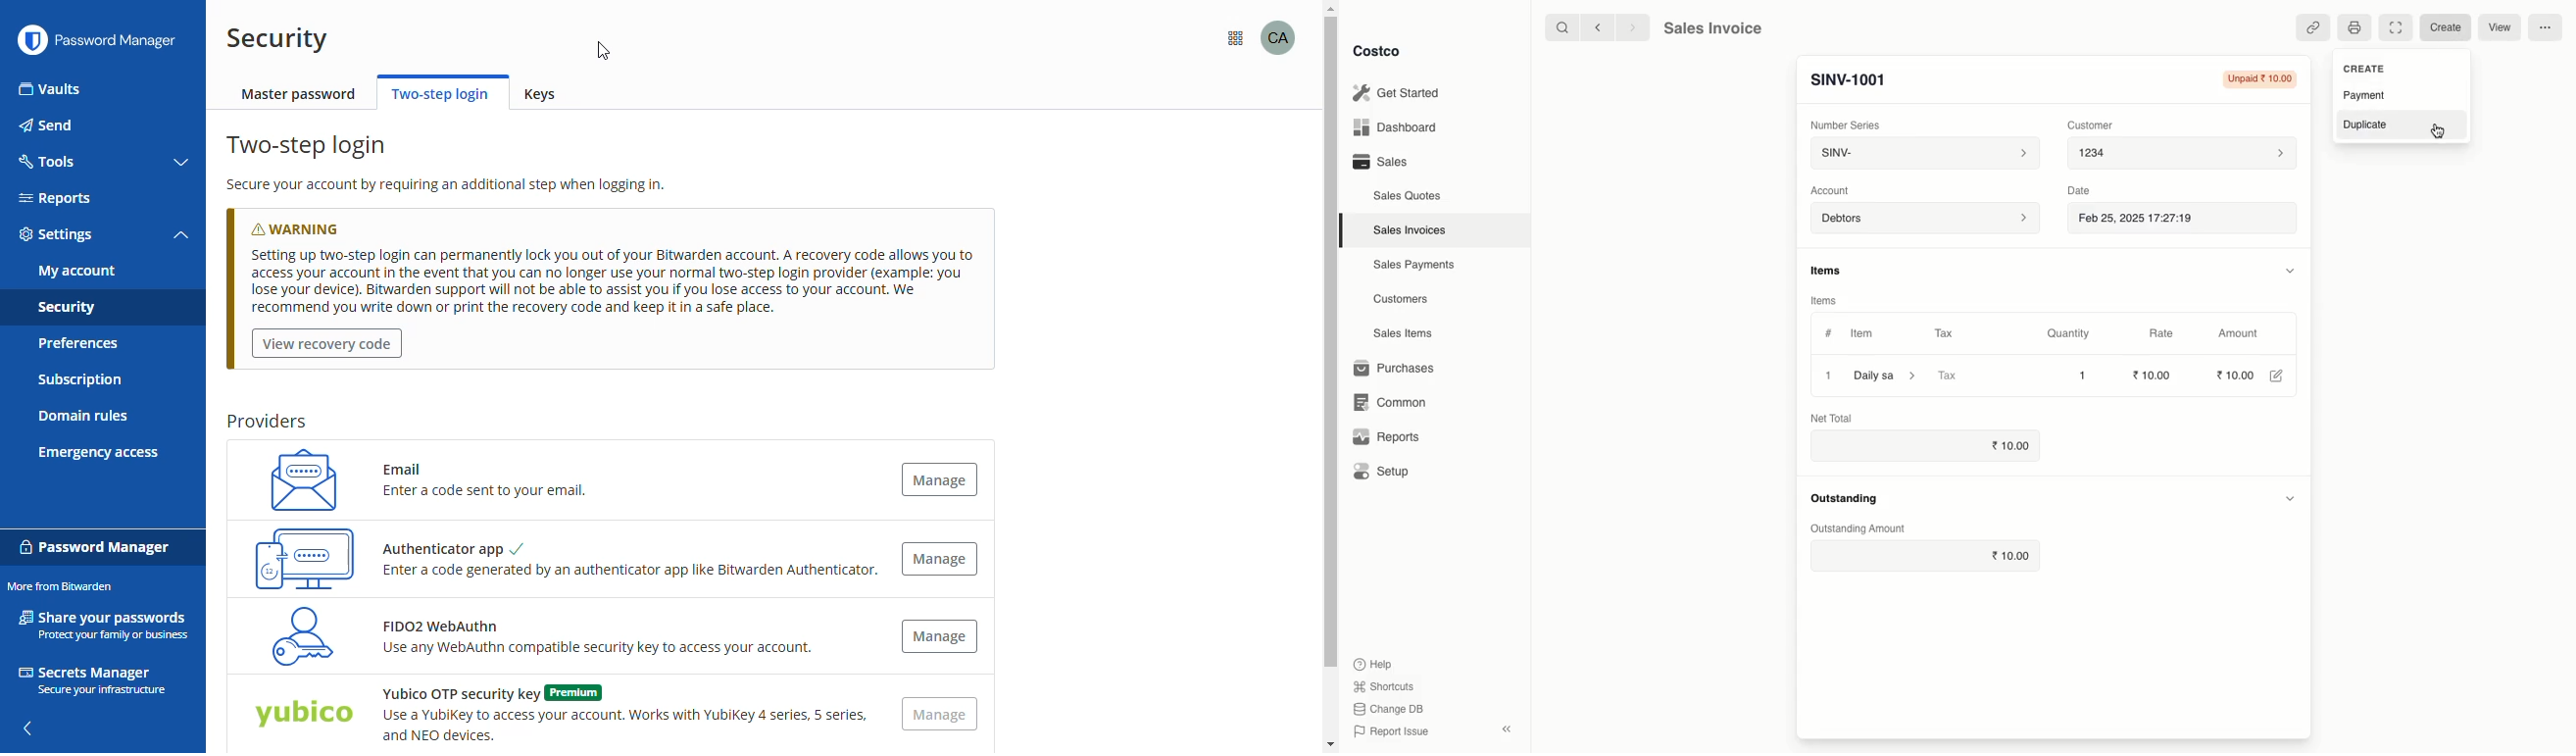 The width and height of the screenshot is (2576, 756). Describe the element at coordinates (2547, 26) in the screenshot. I see `More options` at that location.